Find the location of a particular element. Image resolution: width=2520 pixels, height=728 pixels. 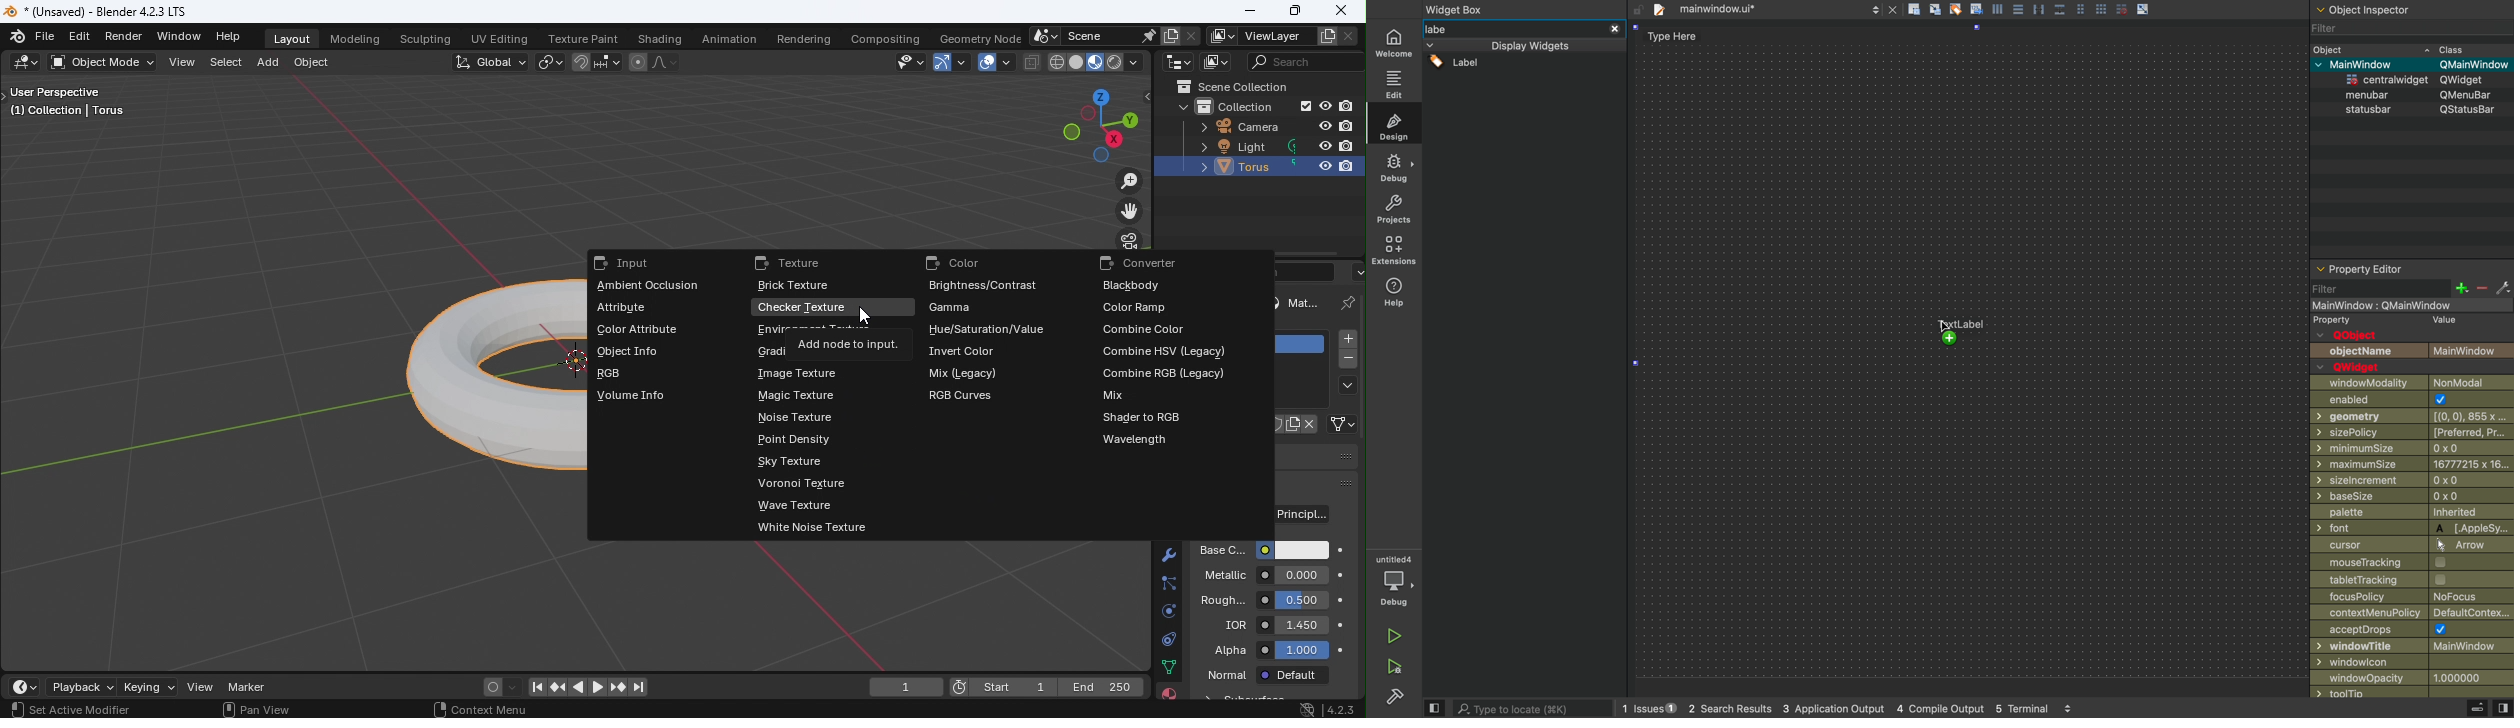

Remove view layer is located at coordinates (1352, 36).